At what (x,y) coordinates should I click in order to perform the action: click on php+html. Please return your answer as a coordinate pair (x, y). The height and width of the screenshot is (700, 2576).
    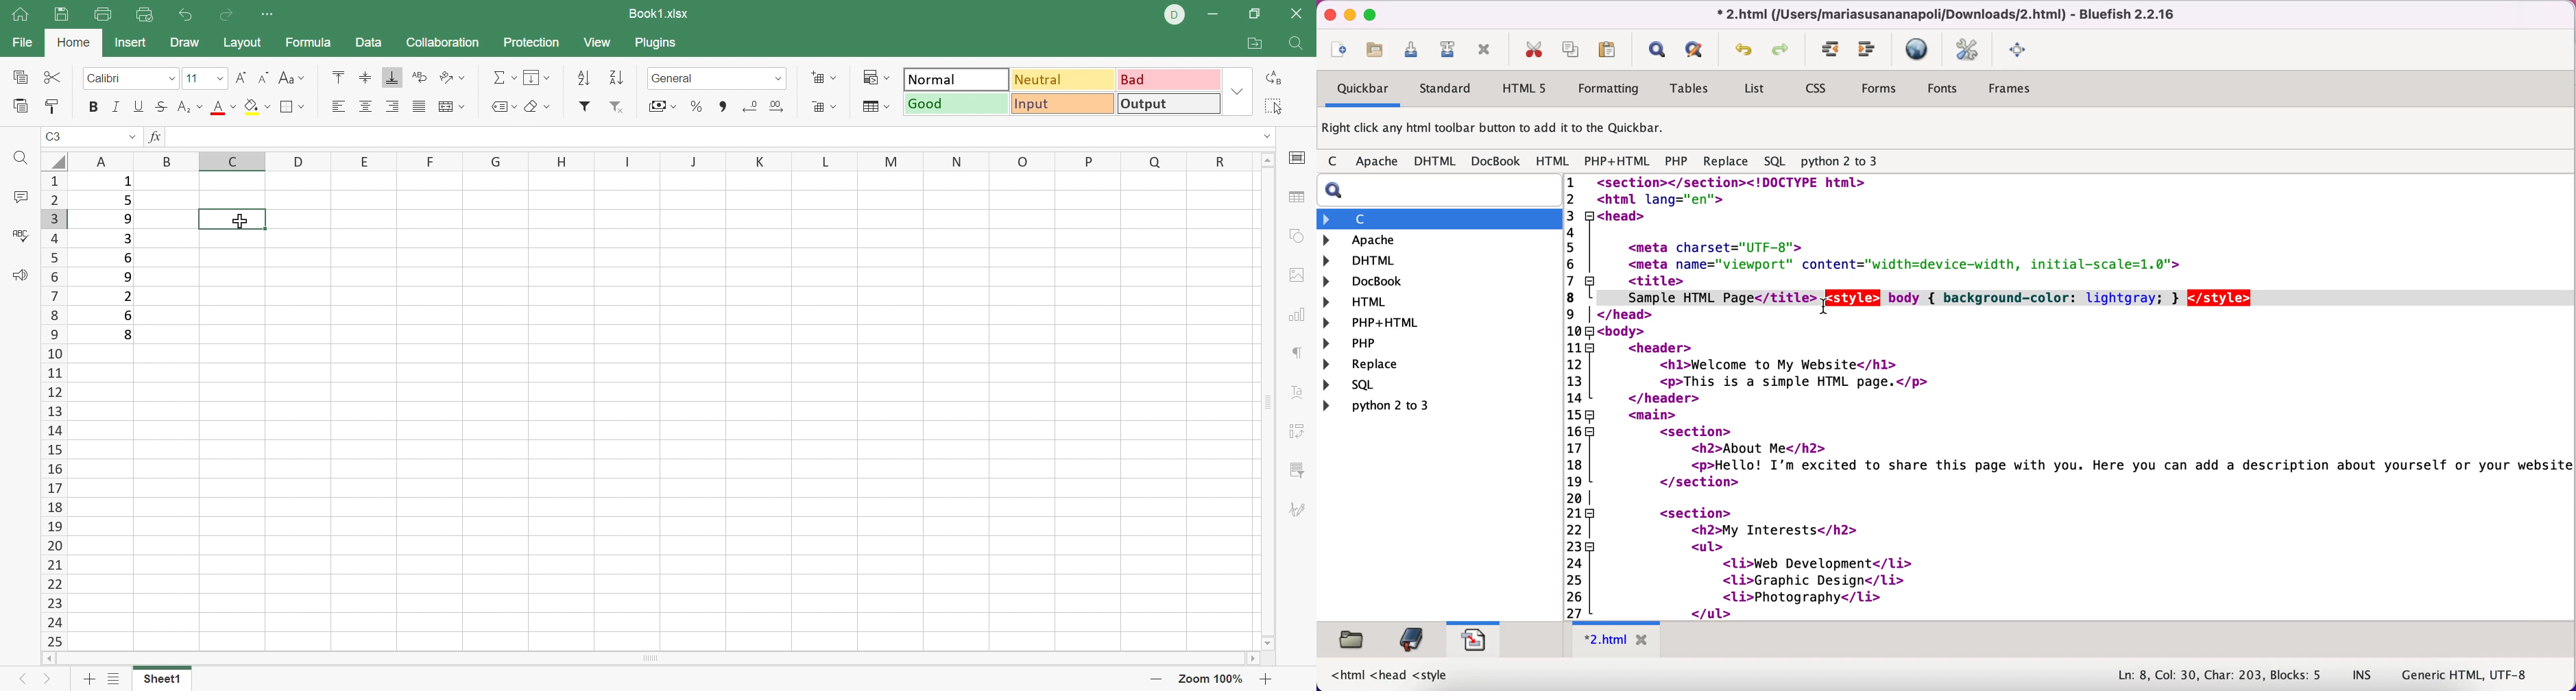
    Looking at the image, I should click on (1378, 323).